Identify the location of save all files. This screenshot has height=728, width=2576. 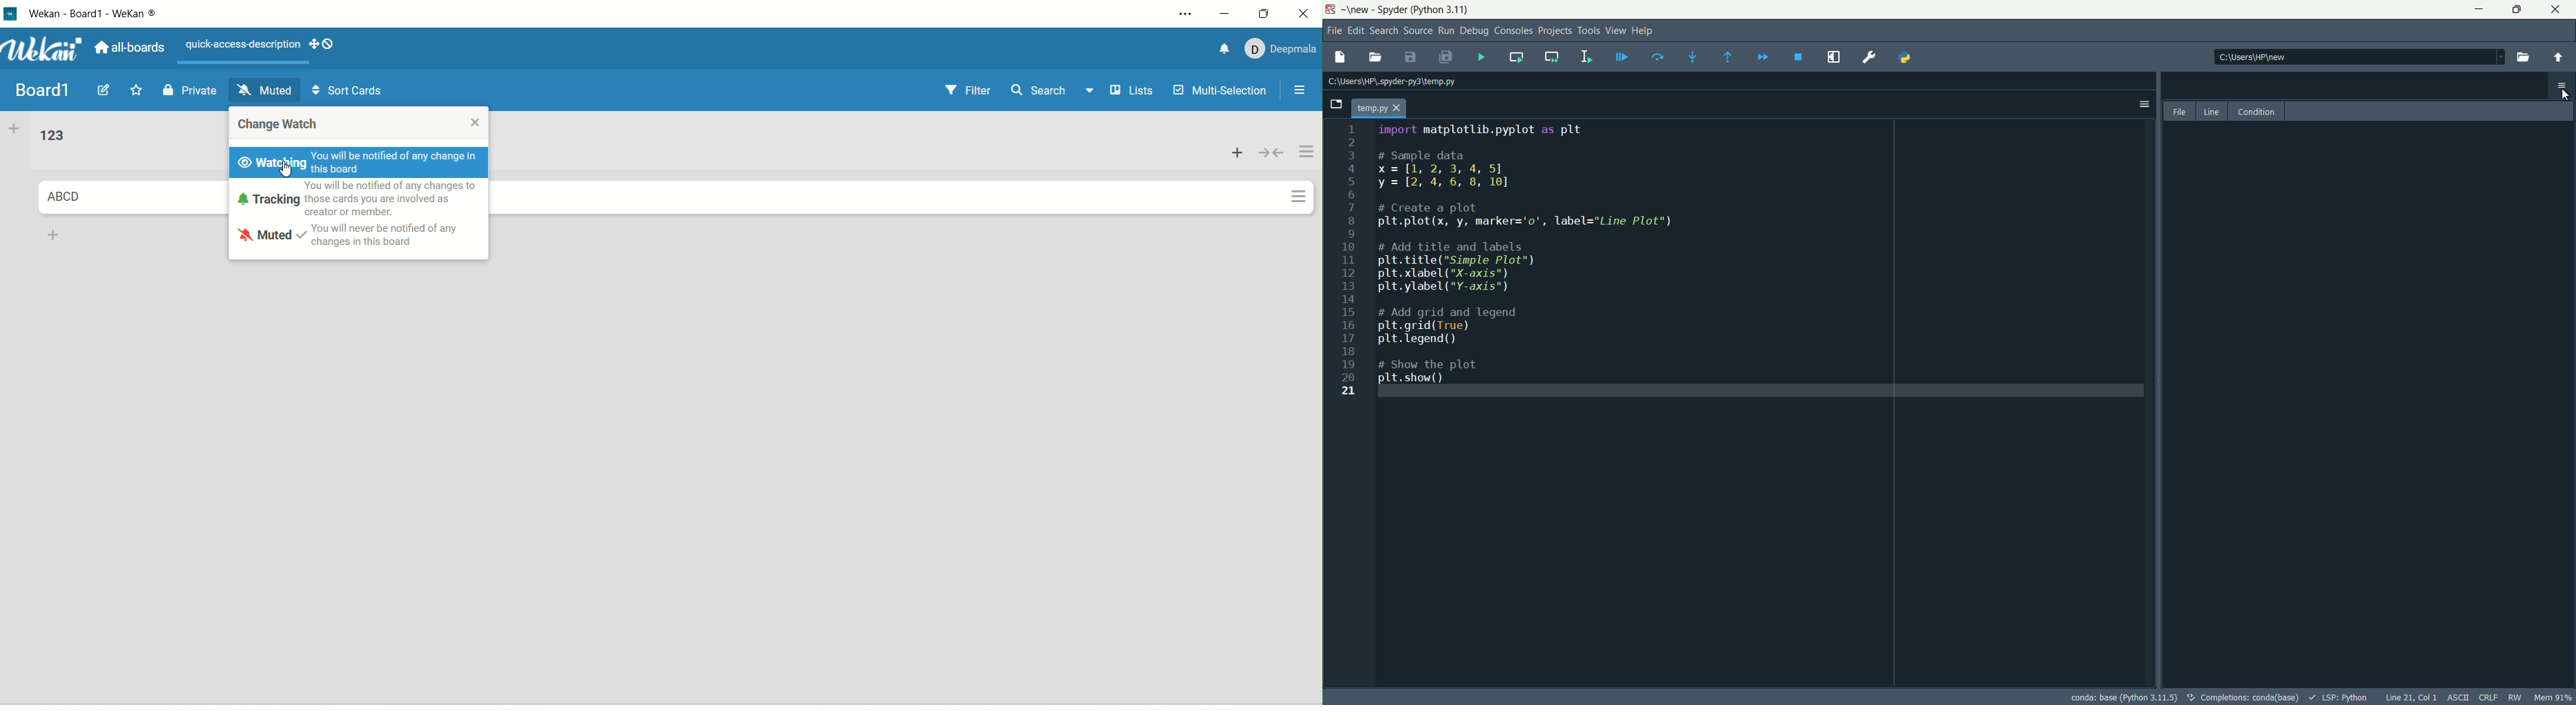
(1448, 59).